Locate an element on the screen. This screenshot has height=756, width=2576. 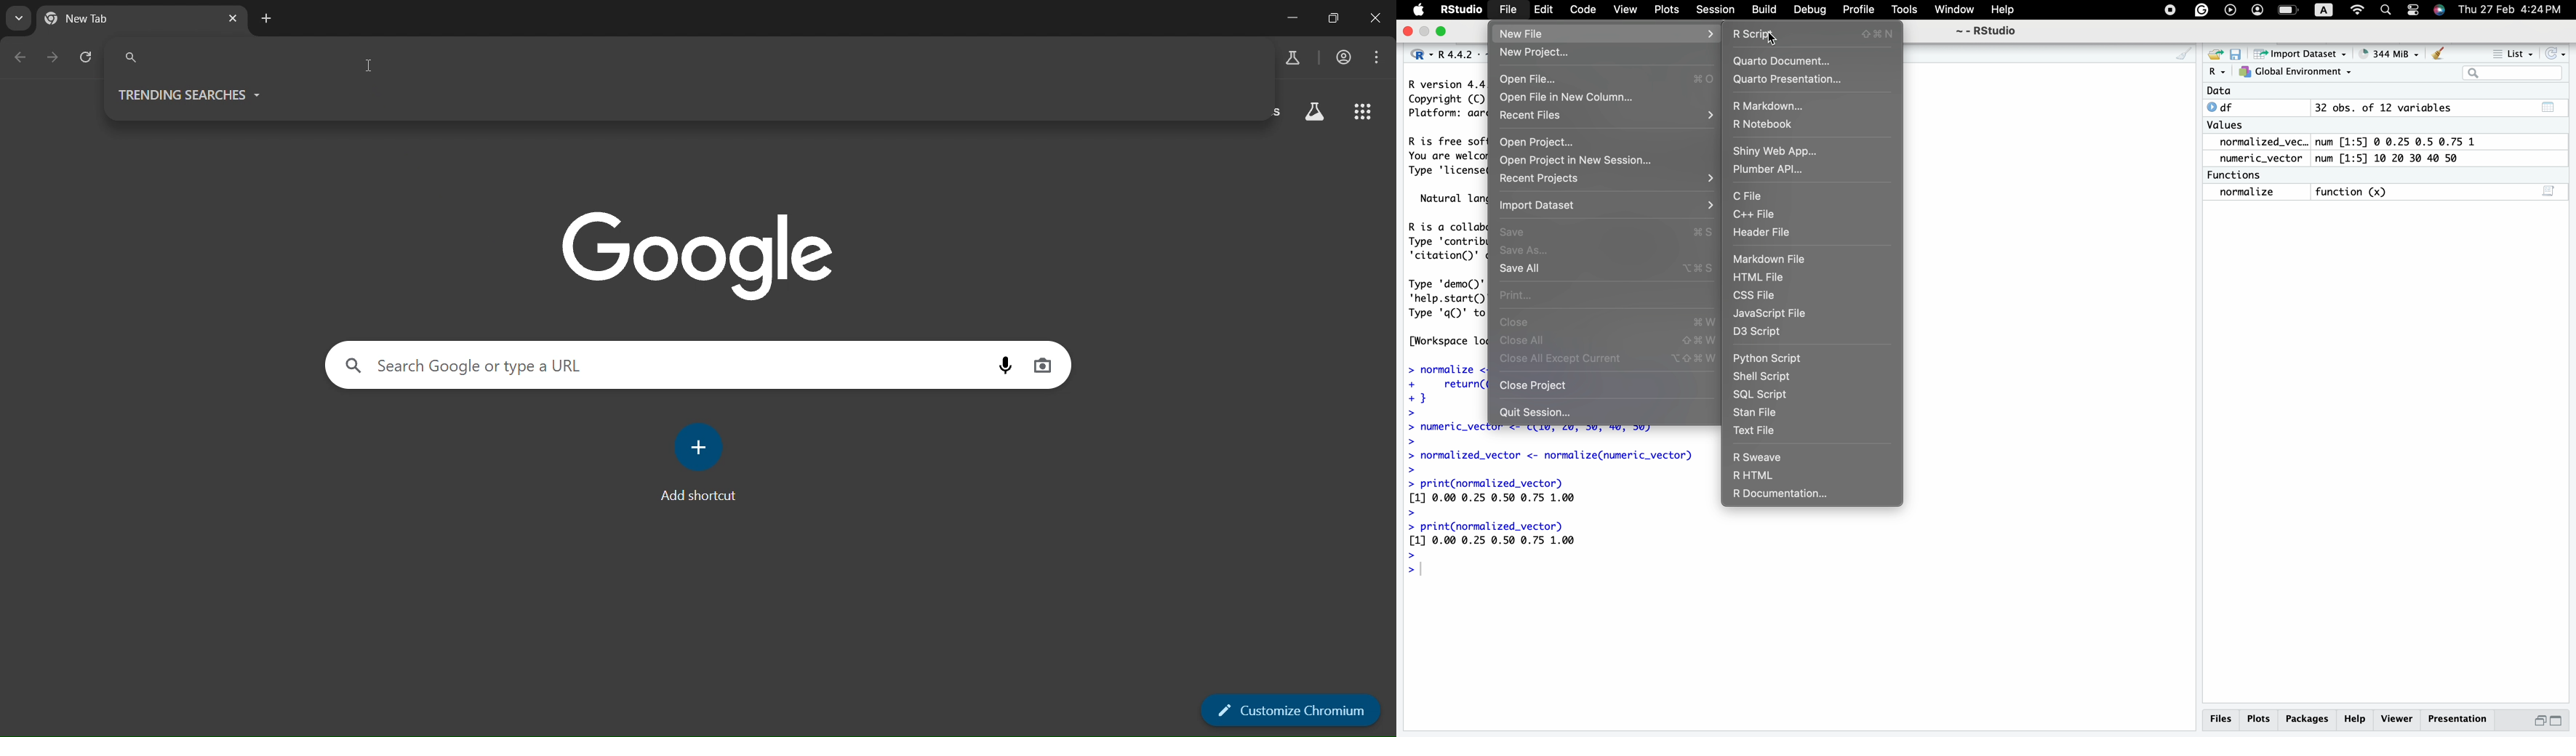
~ - RStudio is located at coordinates (1988, 32).